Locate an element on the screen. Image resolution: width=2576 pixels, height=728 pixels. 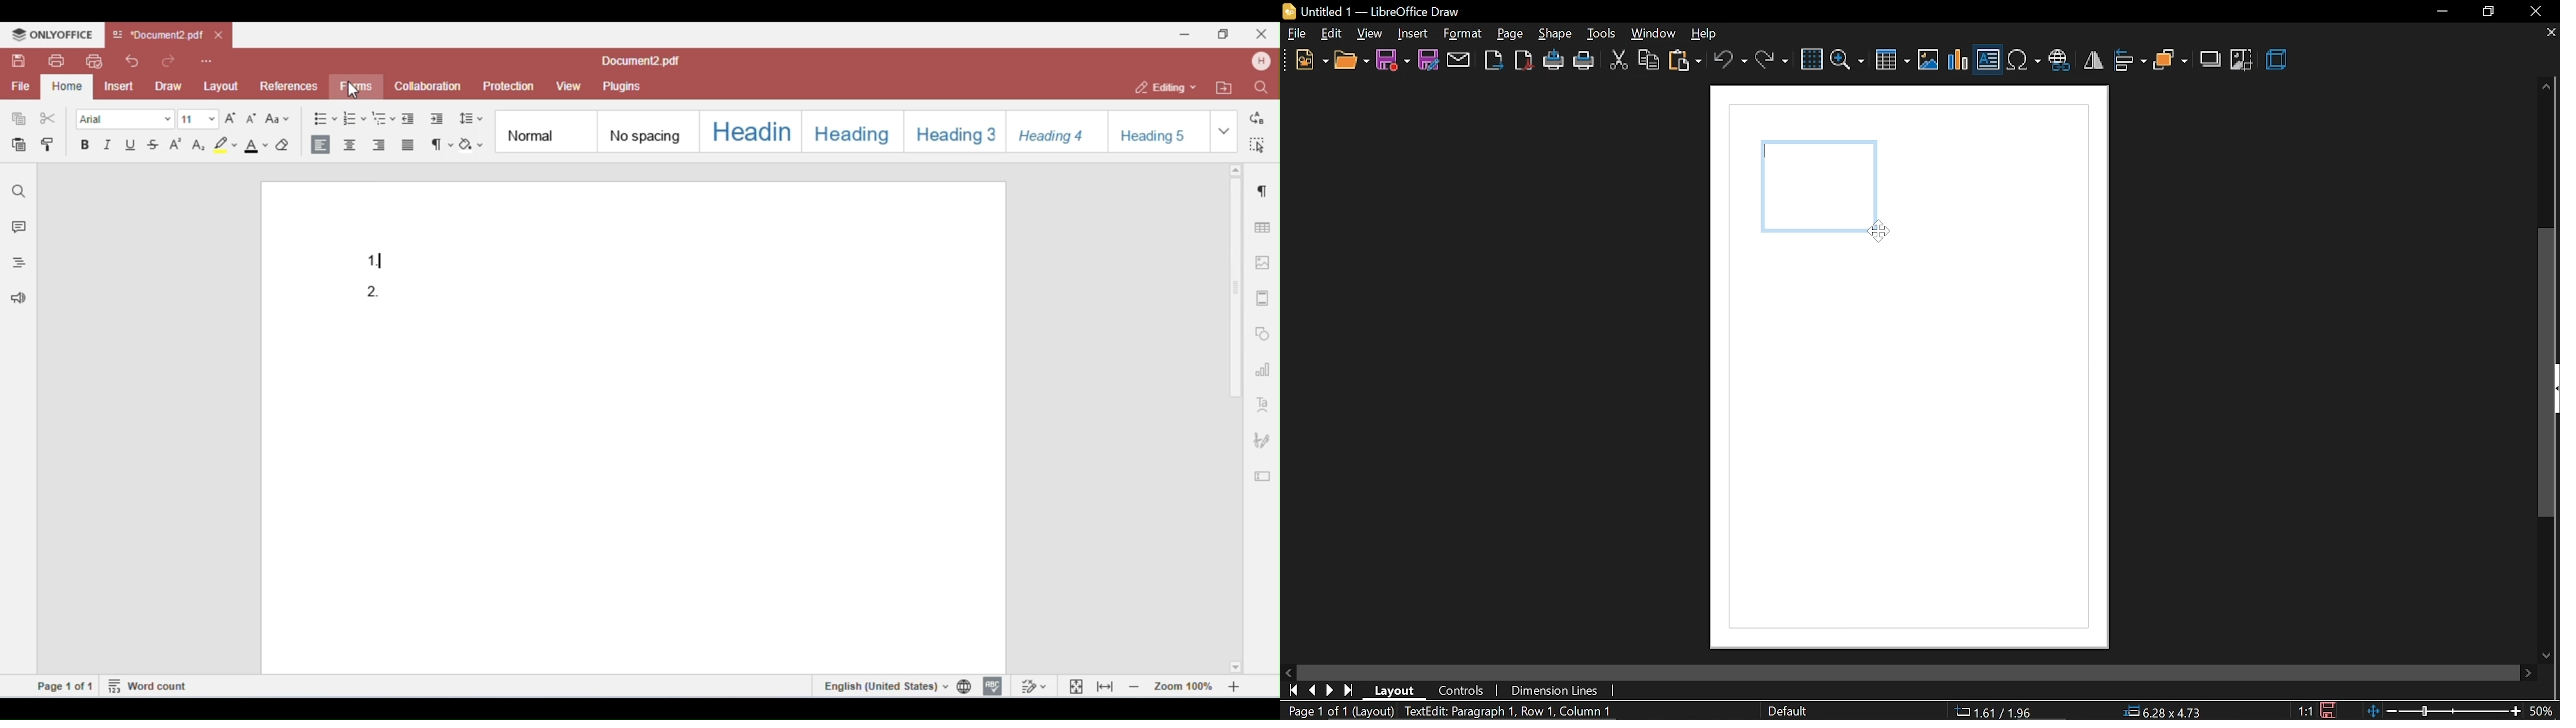
create text frame is located at coordinates (1507, 712).